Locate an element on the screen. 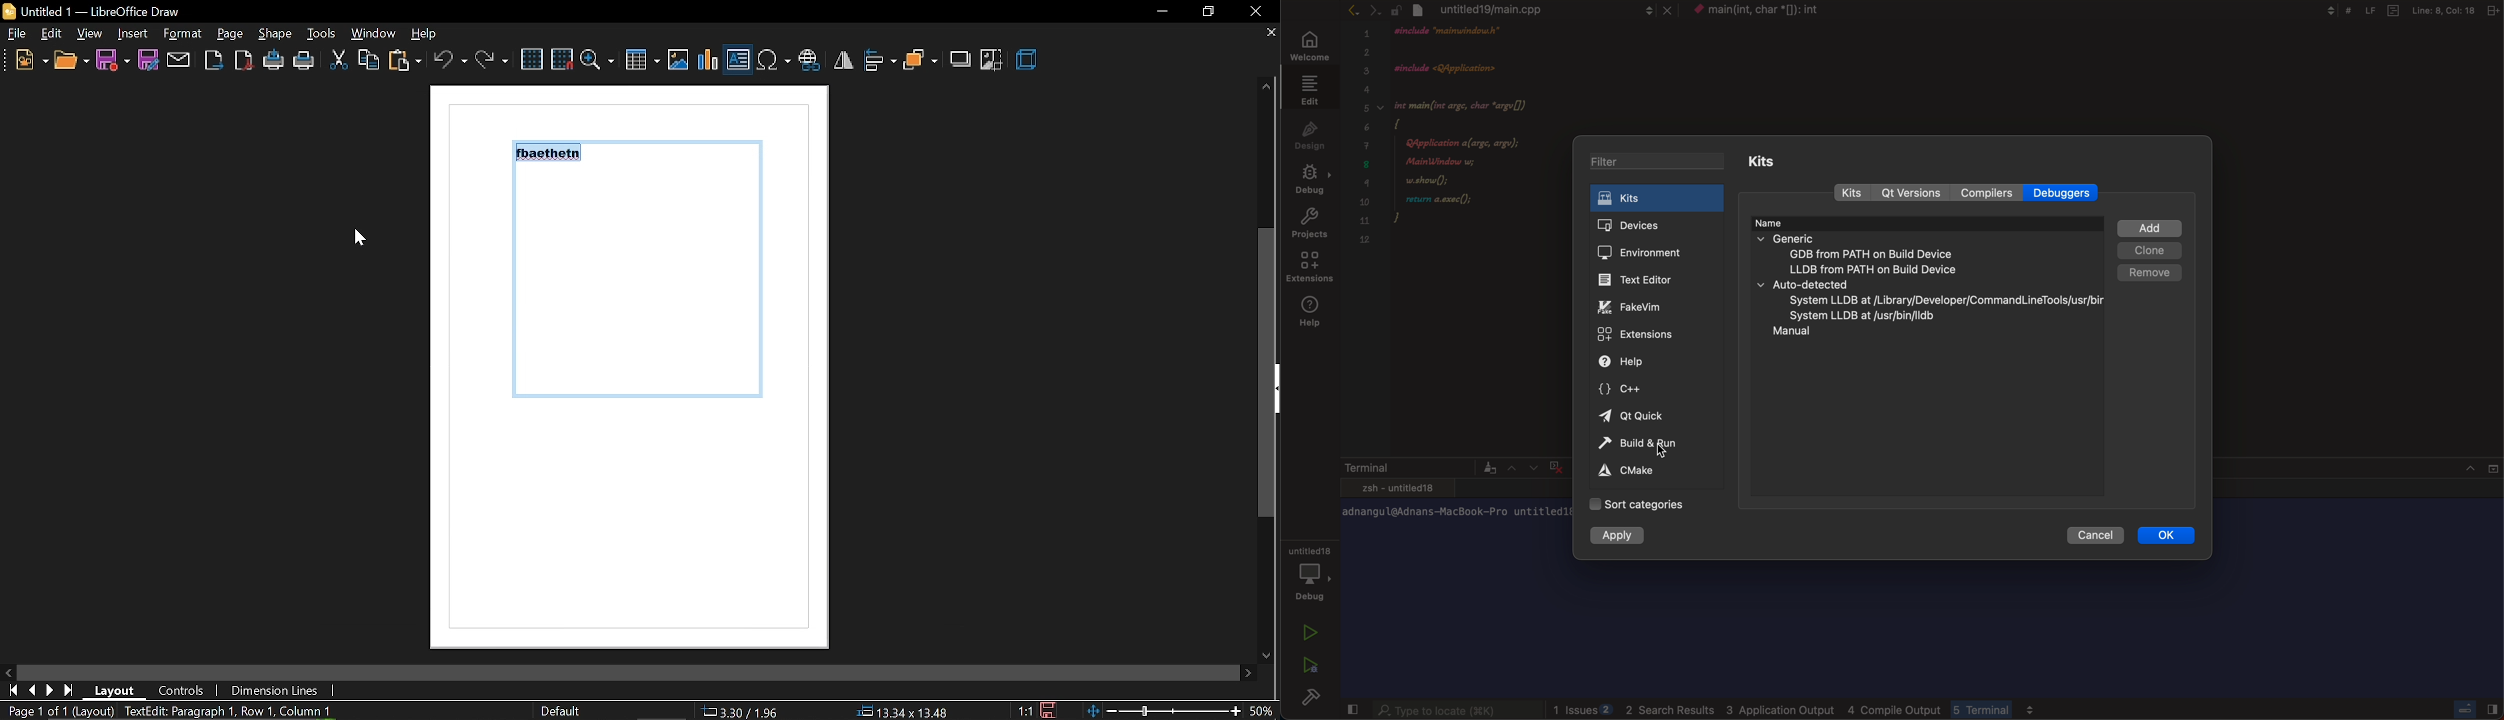 This screenshot has width=2520, height=728. vertical scrollbar is located at coordinates (1267, 375).